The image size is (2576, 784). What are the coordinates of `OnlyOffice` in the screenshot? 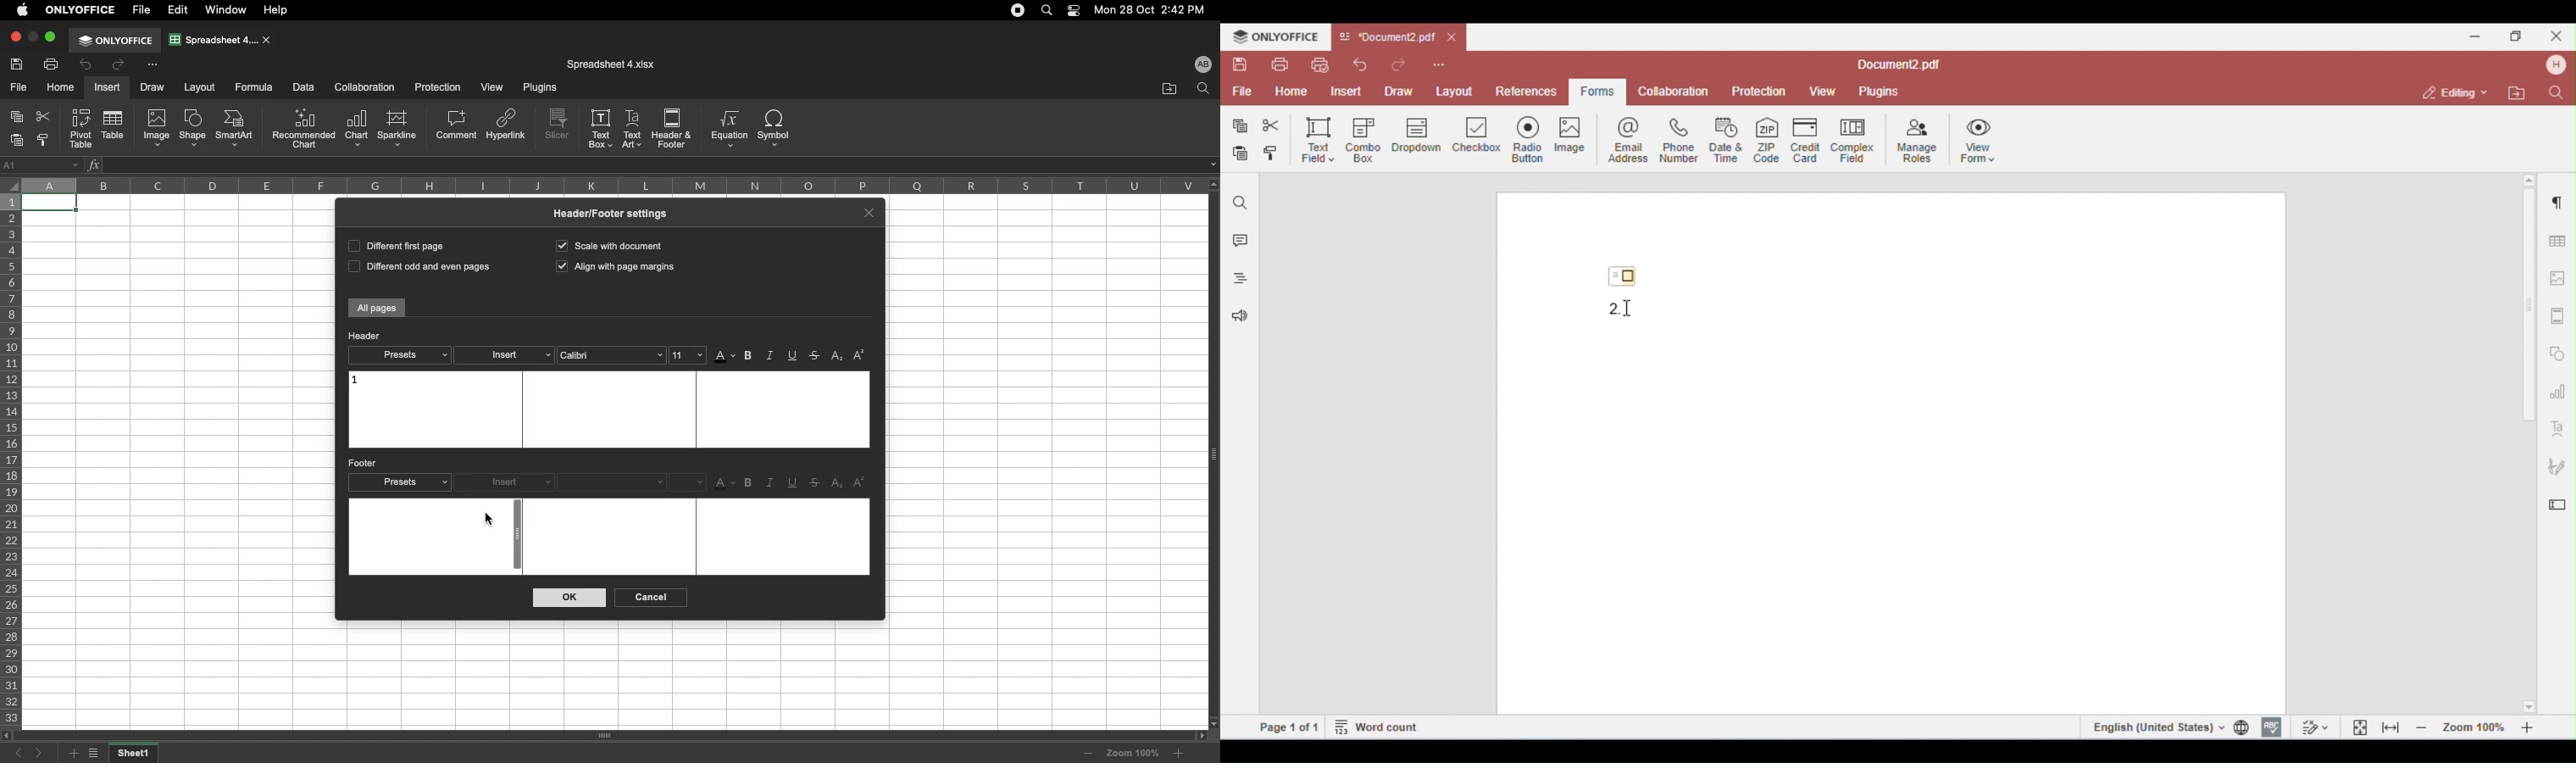 It's located at (81, 10).